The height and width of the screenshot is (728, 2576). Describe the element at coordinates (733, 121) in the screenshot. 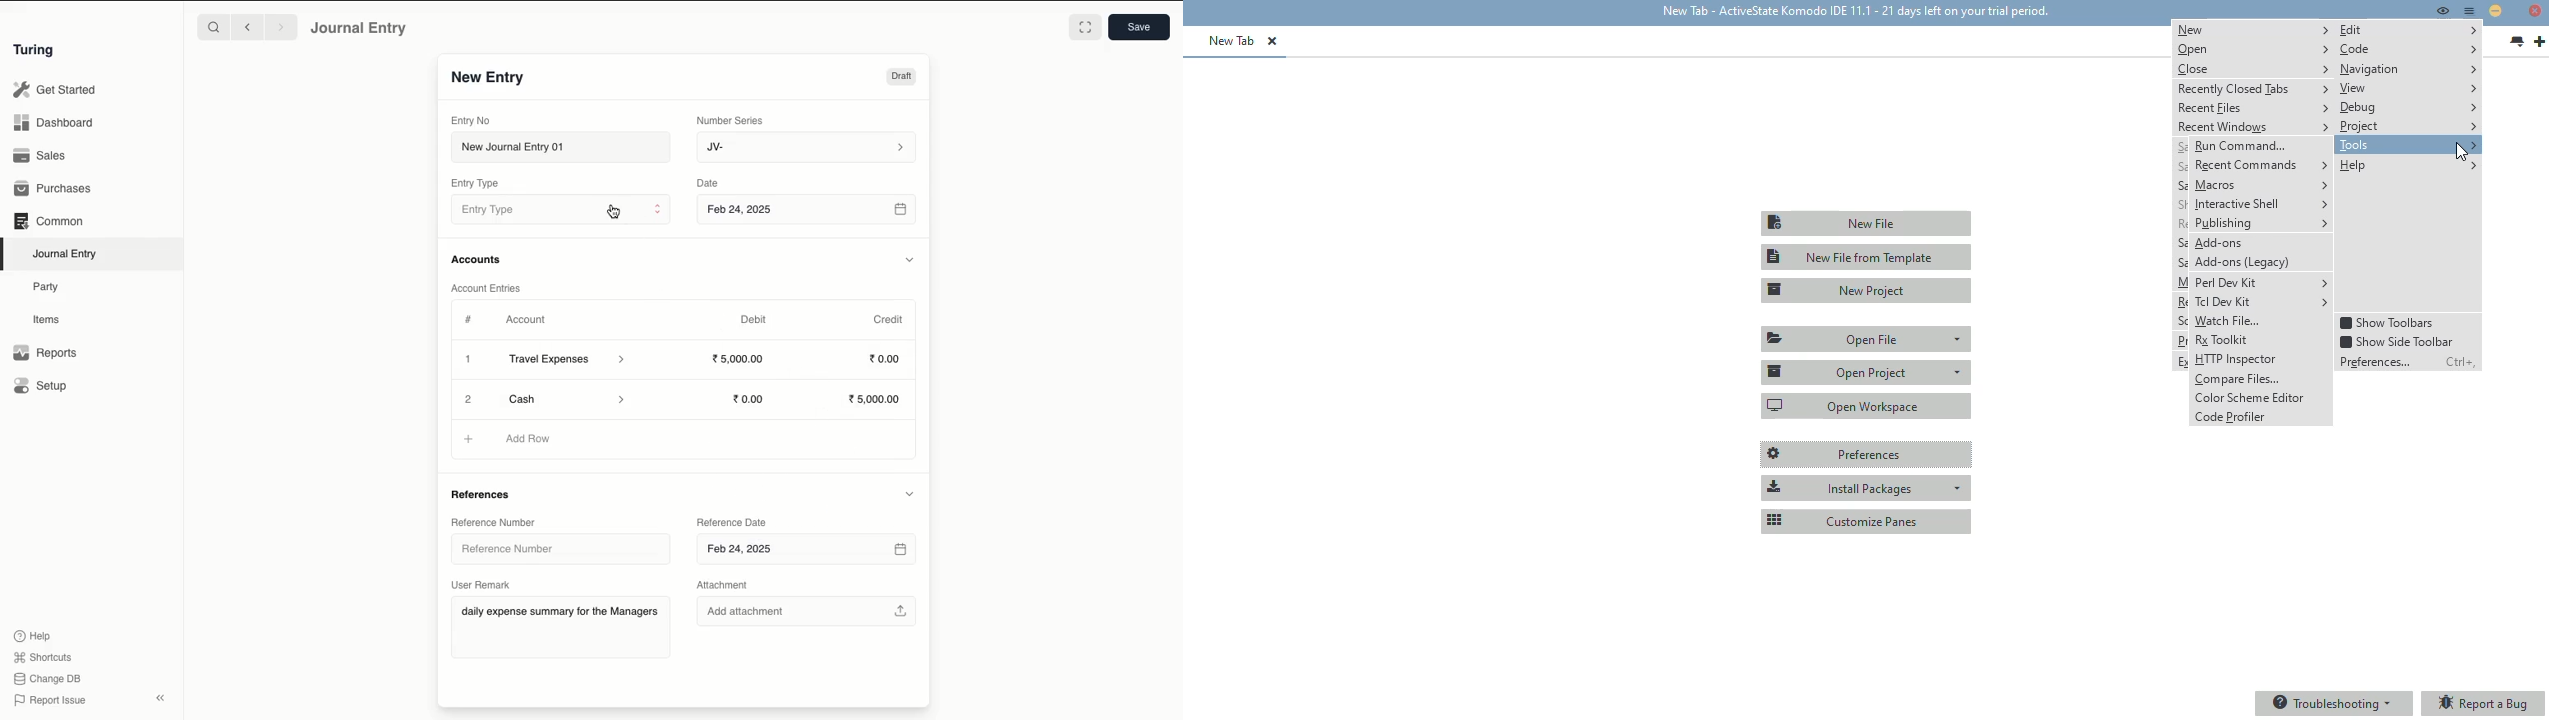

I see `Number Series` at that location.